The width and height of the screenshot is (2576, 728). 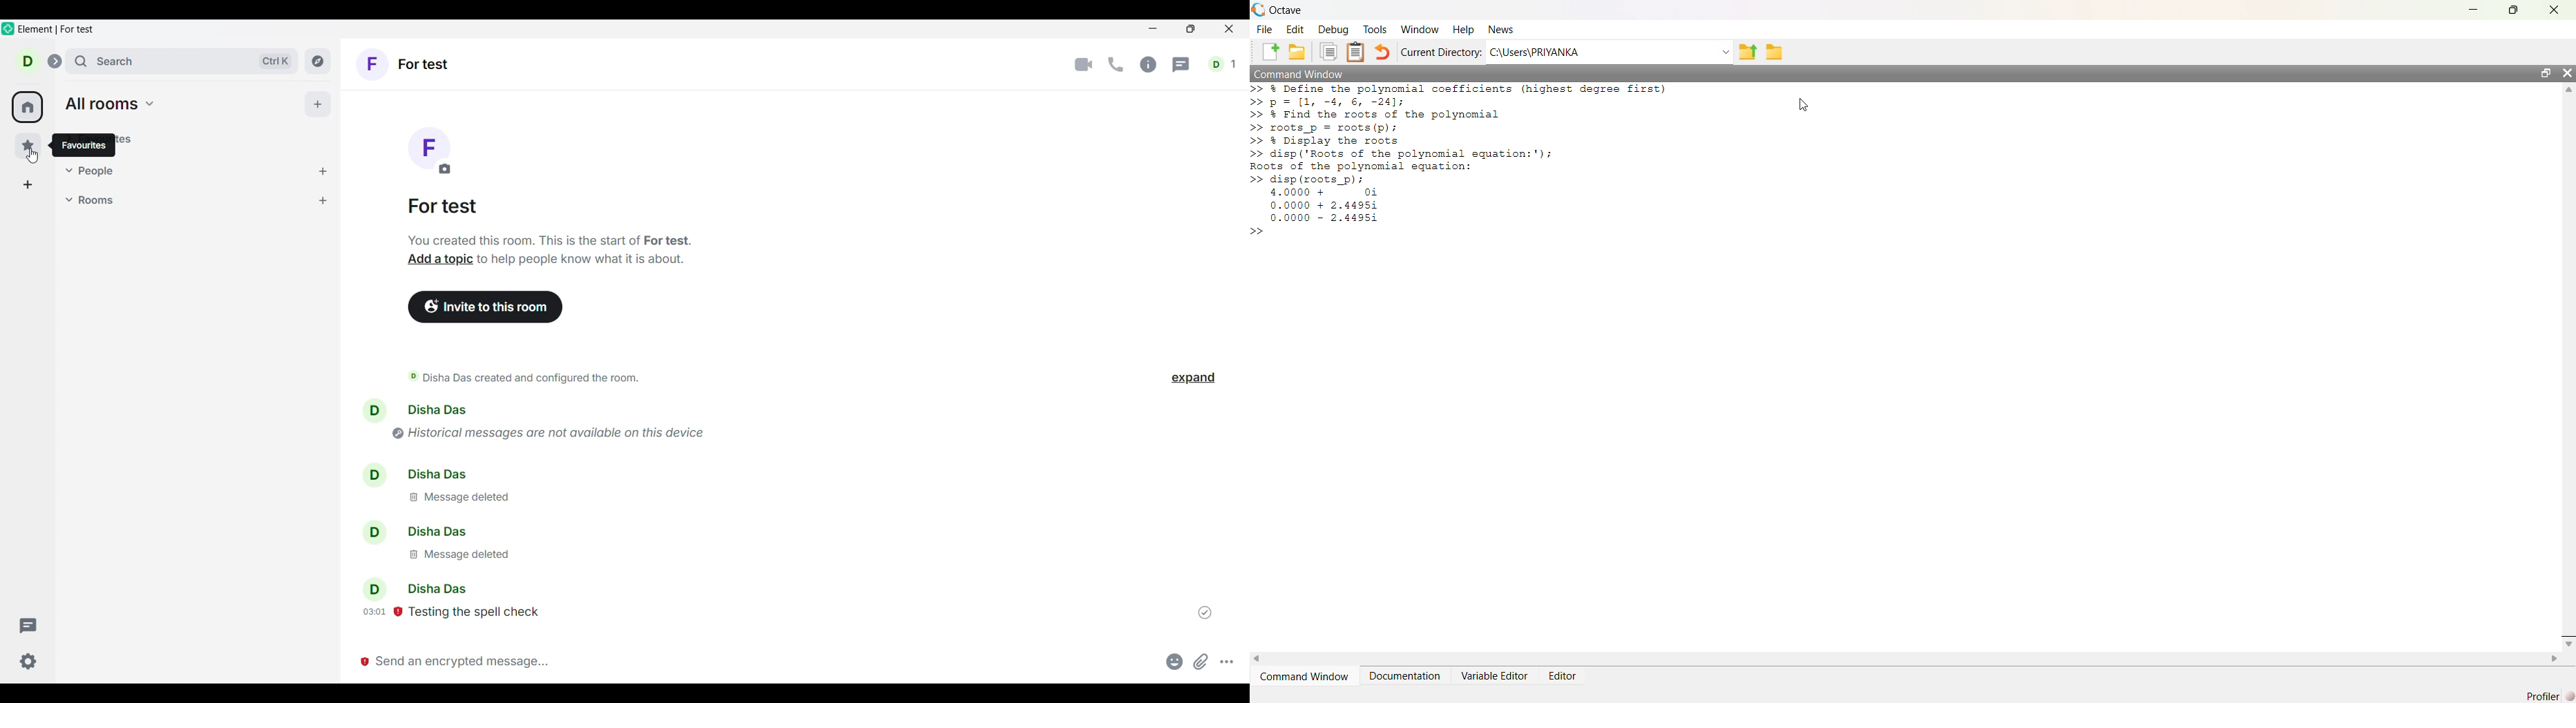 What do you see at coordinates (428, 532) in the screenshot?
I see `disha das` at bounding box center [428, 532].